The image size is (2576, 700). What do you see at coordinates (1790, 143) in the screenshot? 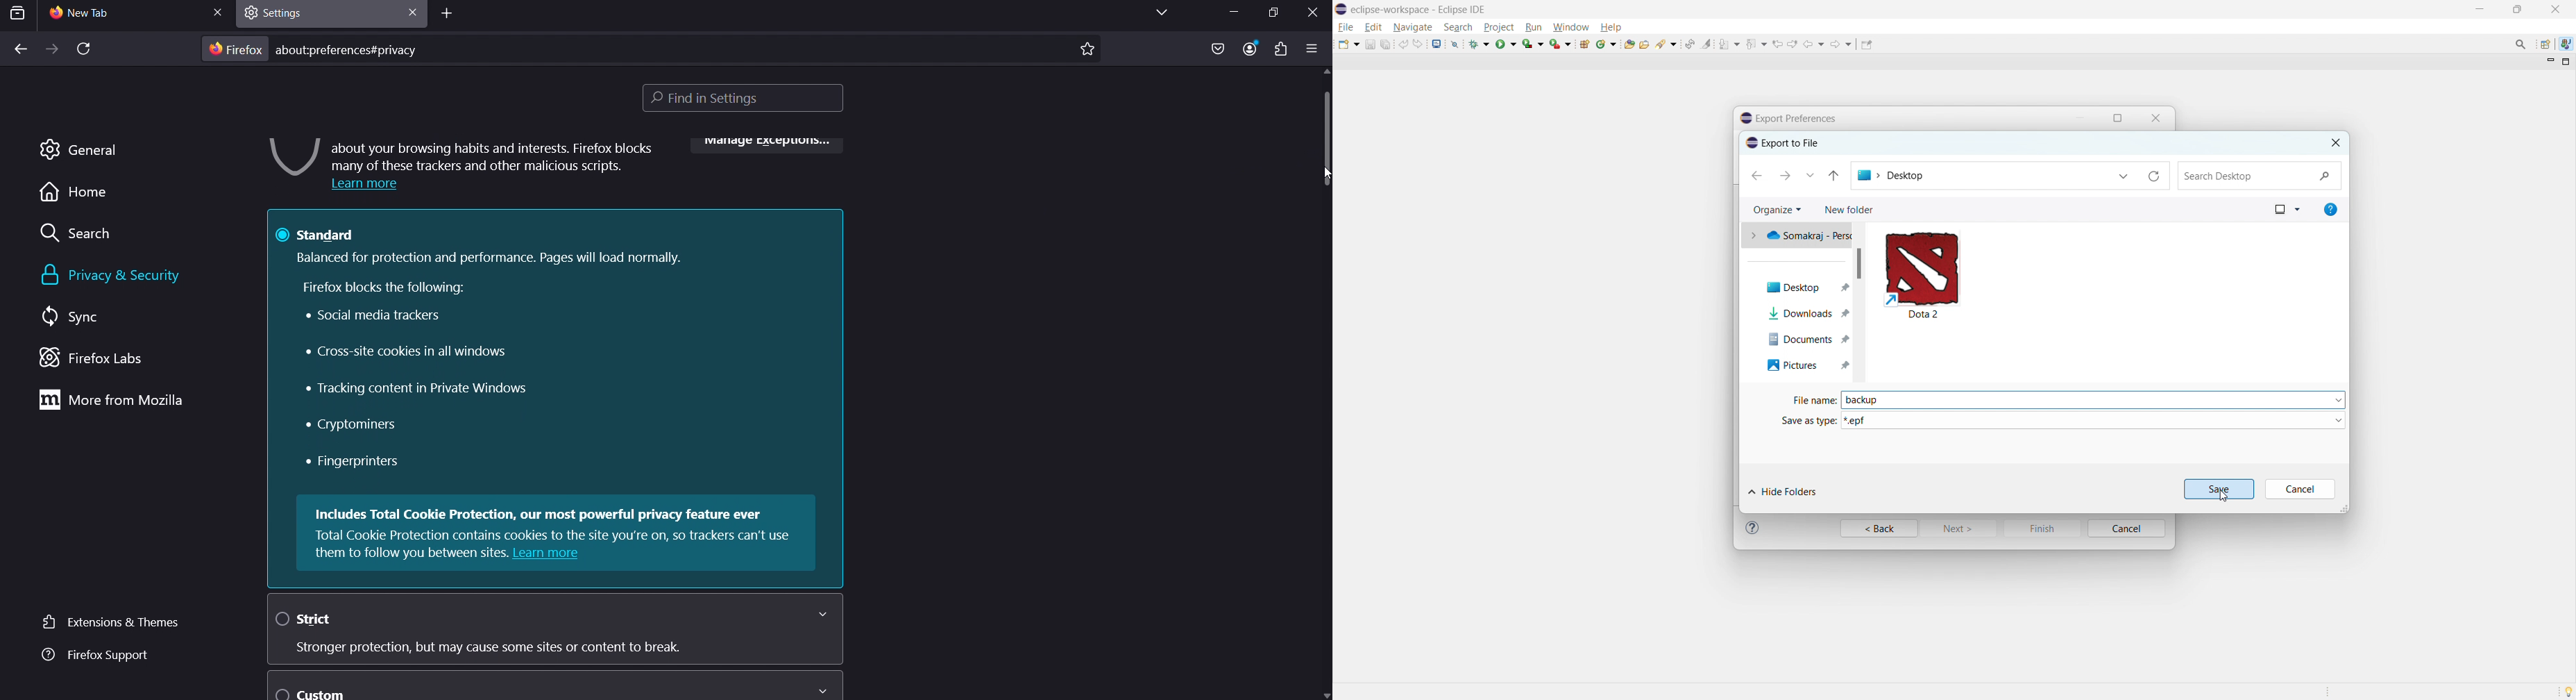
I see `Export Preferences` at bounding box center [1790, 143].